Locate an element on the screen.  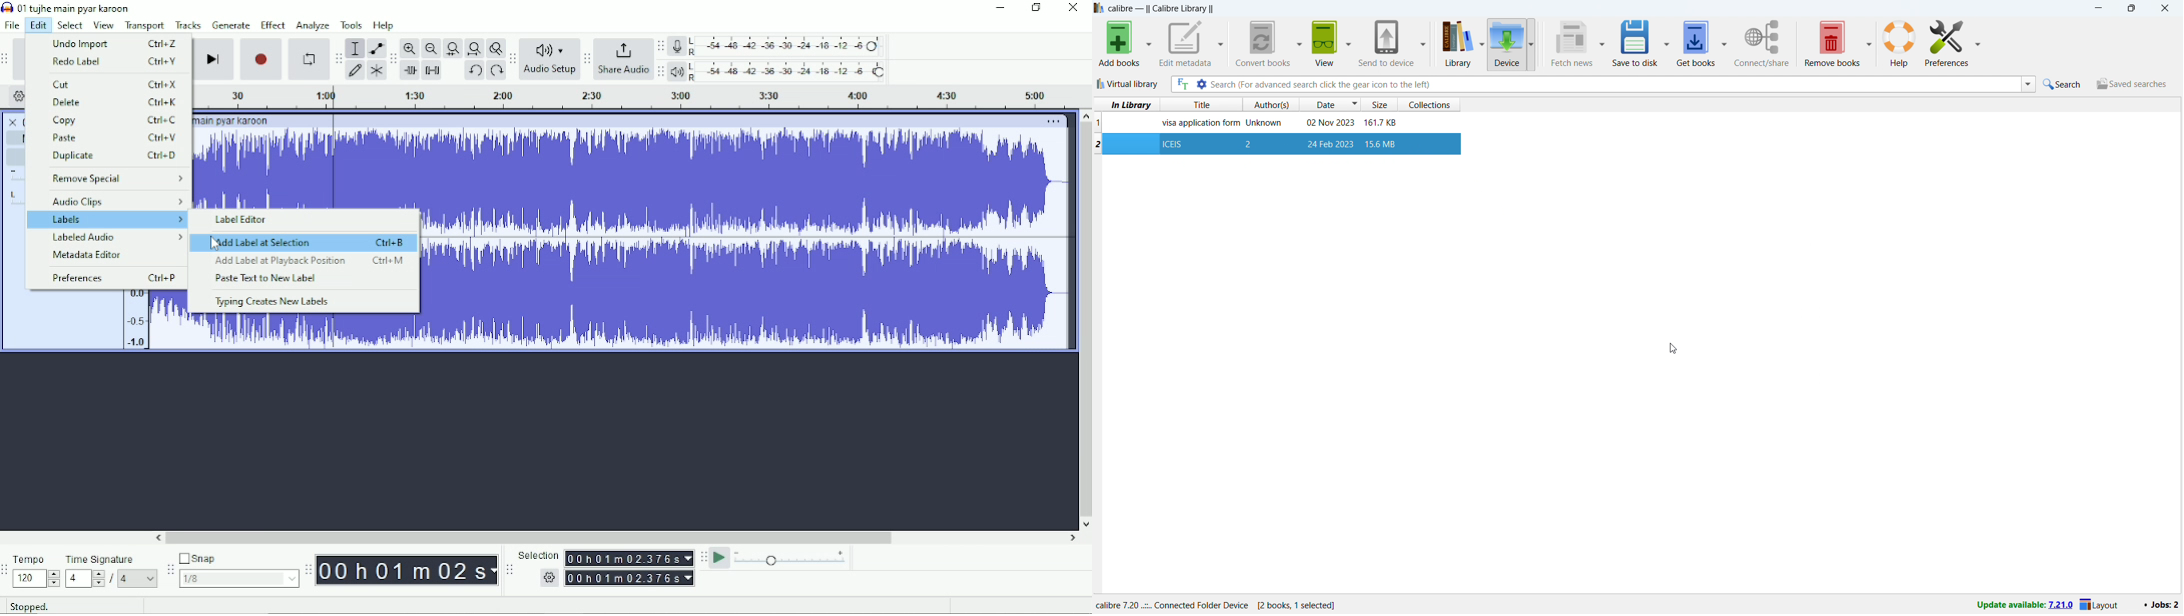
Cursor is located at coordinates (215, 244).